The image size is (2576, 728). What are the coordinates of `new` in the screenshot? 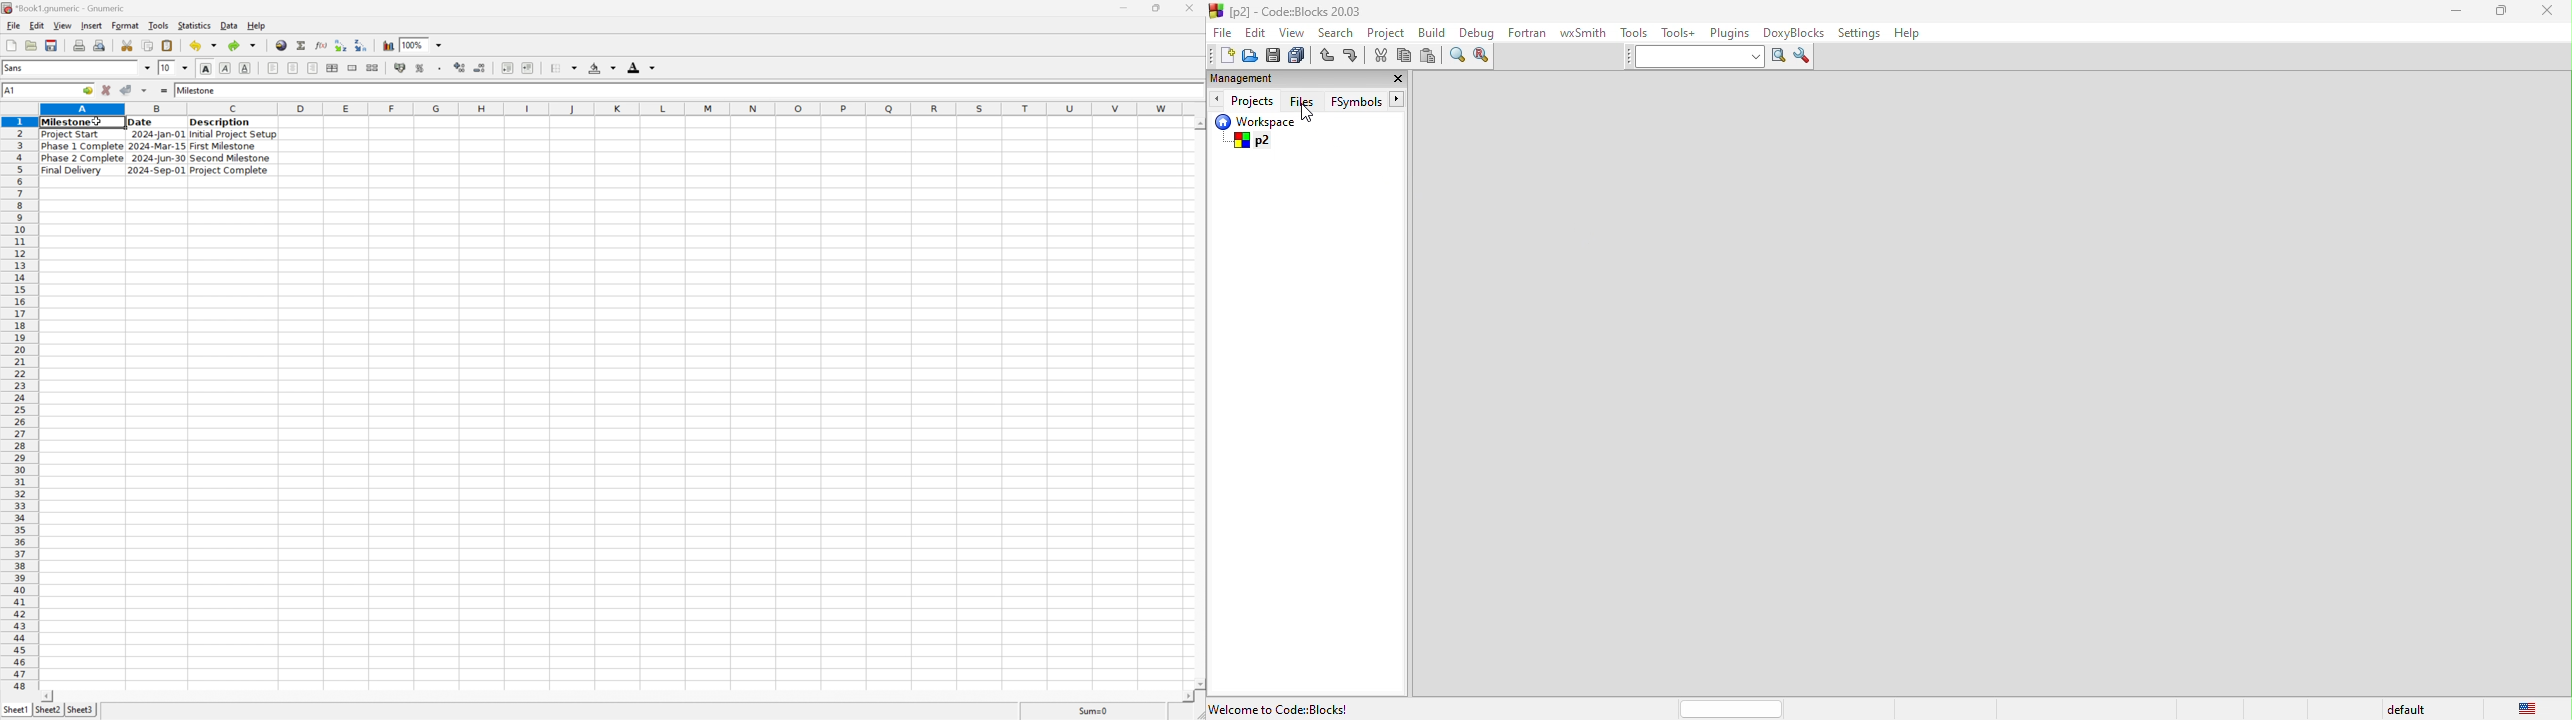 It's located at (1222, 53).